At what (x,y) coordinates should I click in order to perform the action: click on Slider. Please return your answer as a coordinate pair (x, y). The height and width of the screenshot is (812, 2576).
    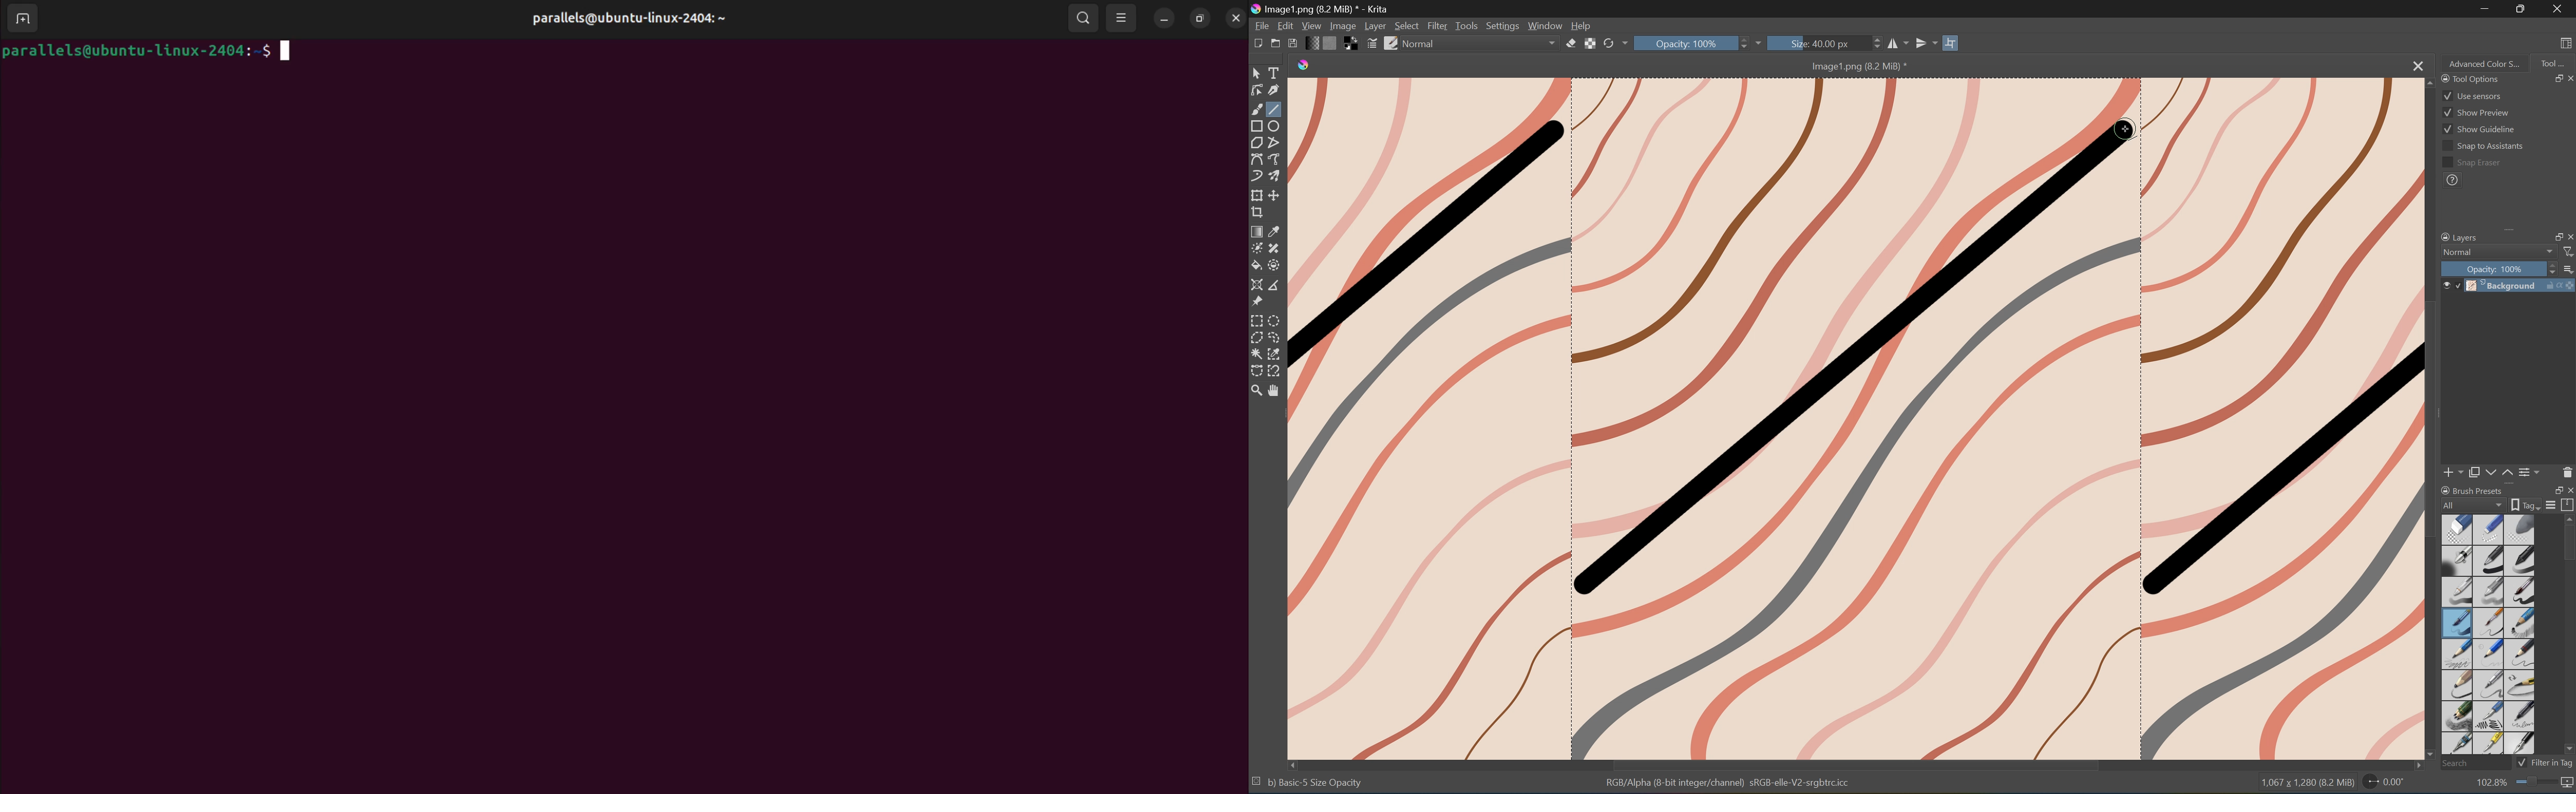
    Looking at the image, I should click on (2549, 269).